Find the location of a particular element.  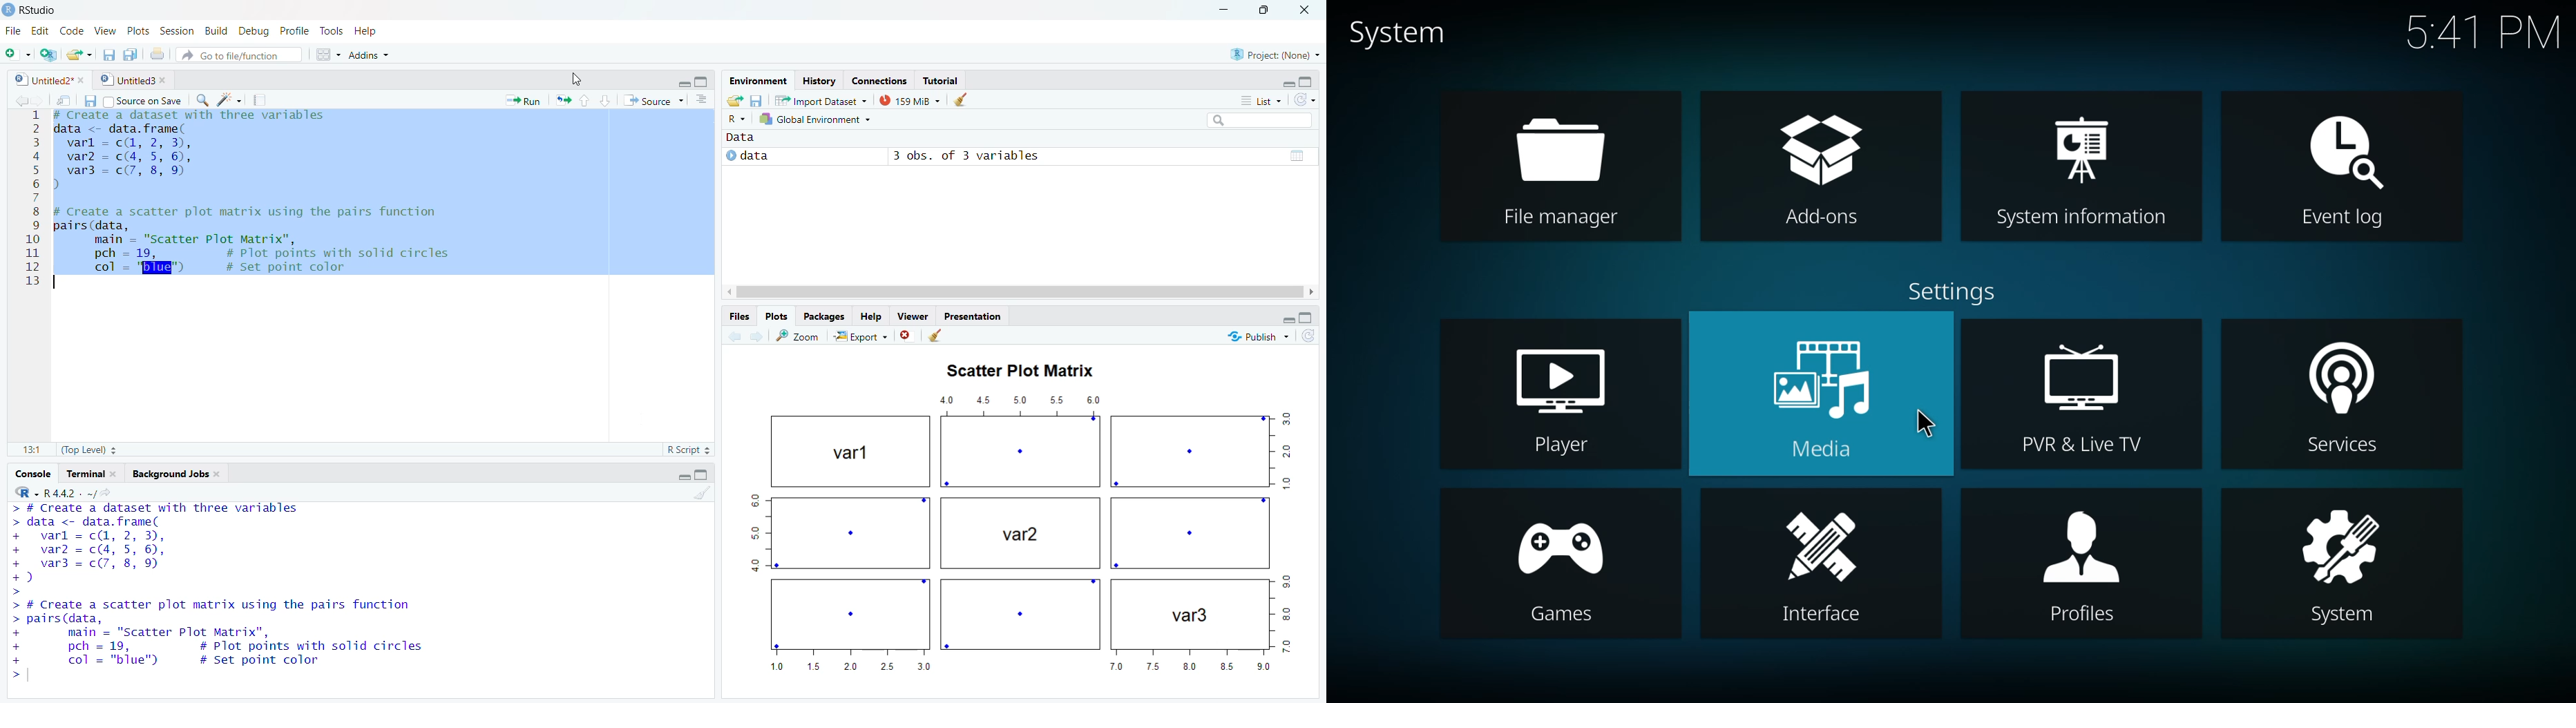

+ Source is located at coordinates (656, 100).